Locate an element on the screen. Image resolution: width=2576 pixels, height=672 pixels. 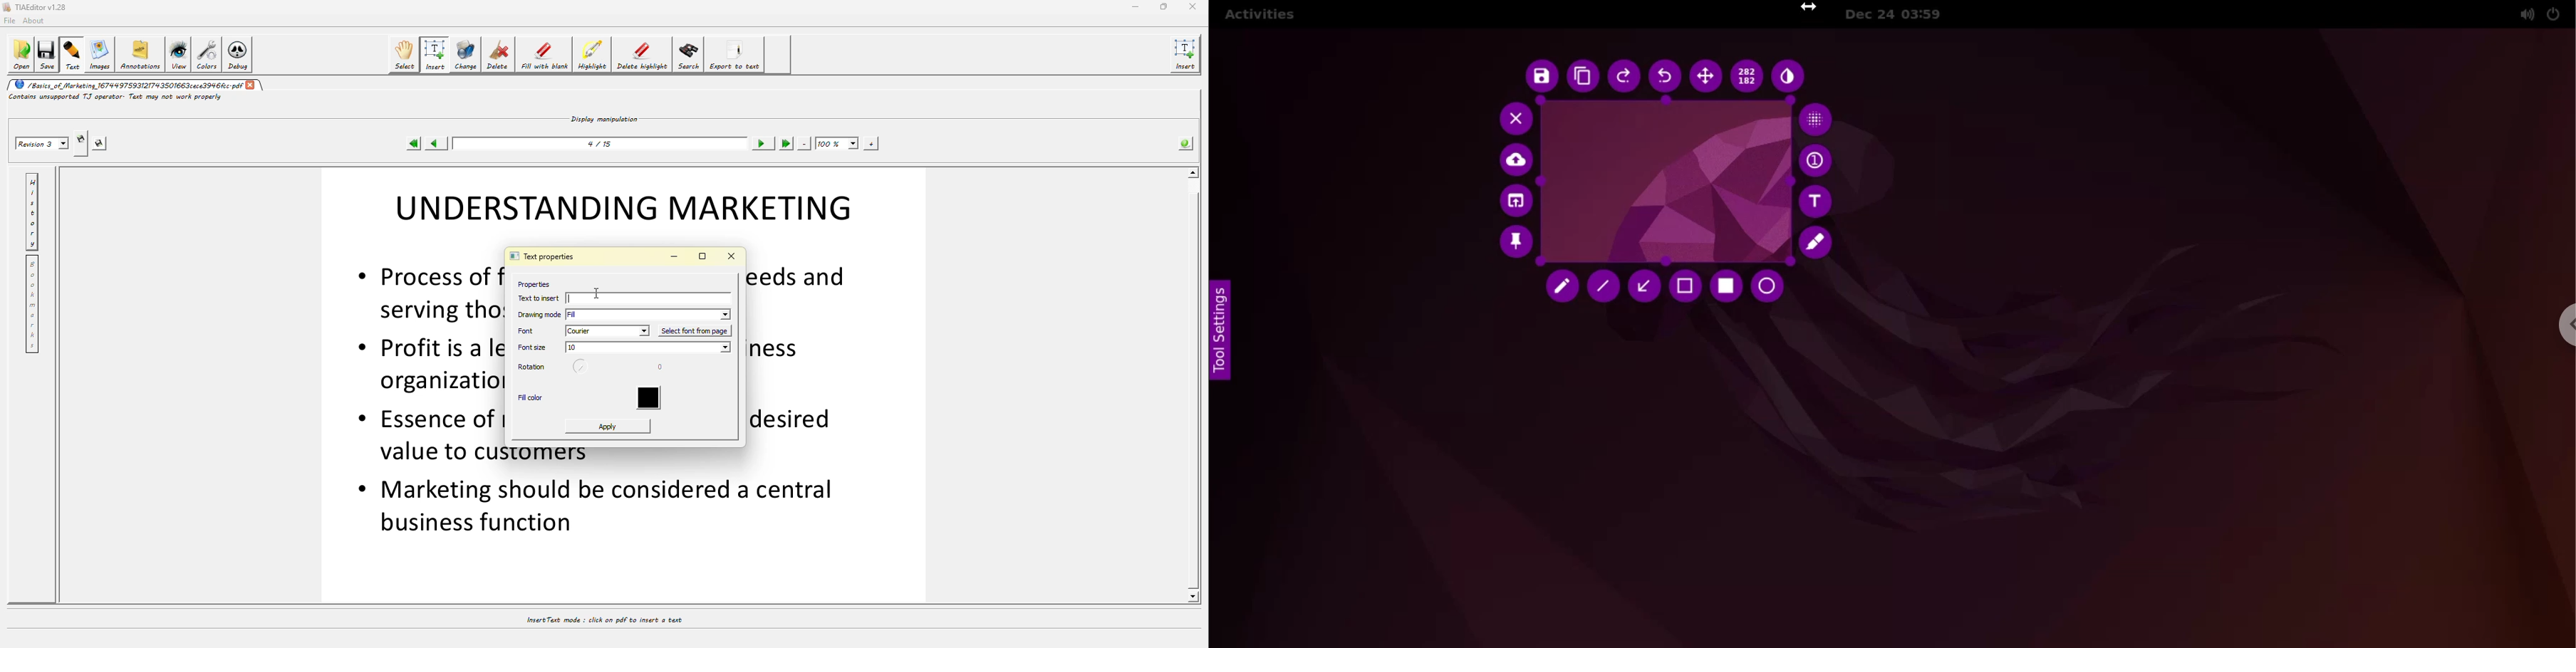
chrome options  is located at coordinates (2562, 328).